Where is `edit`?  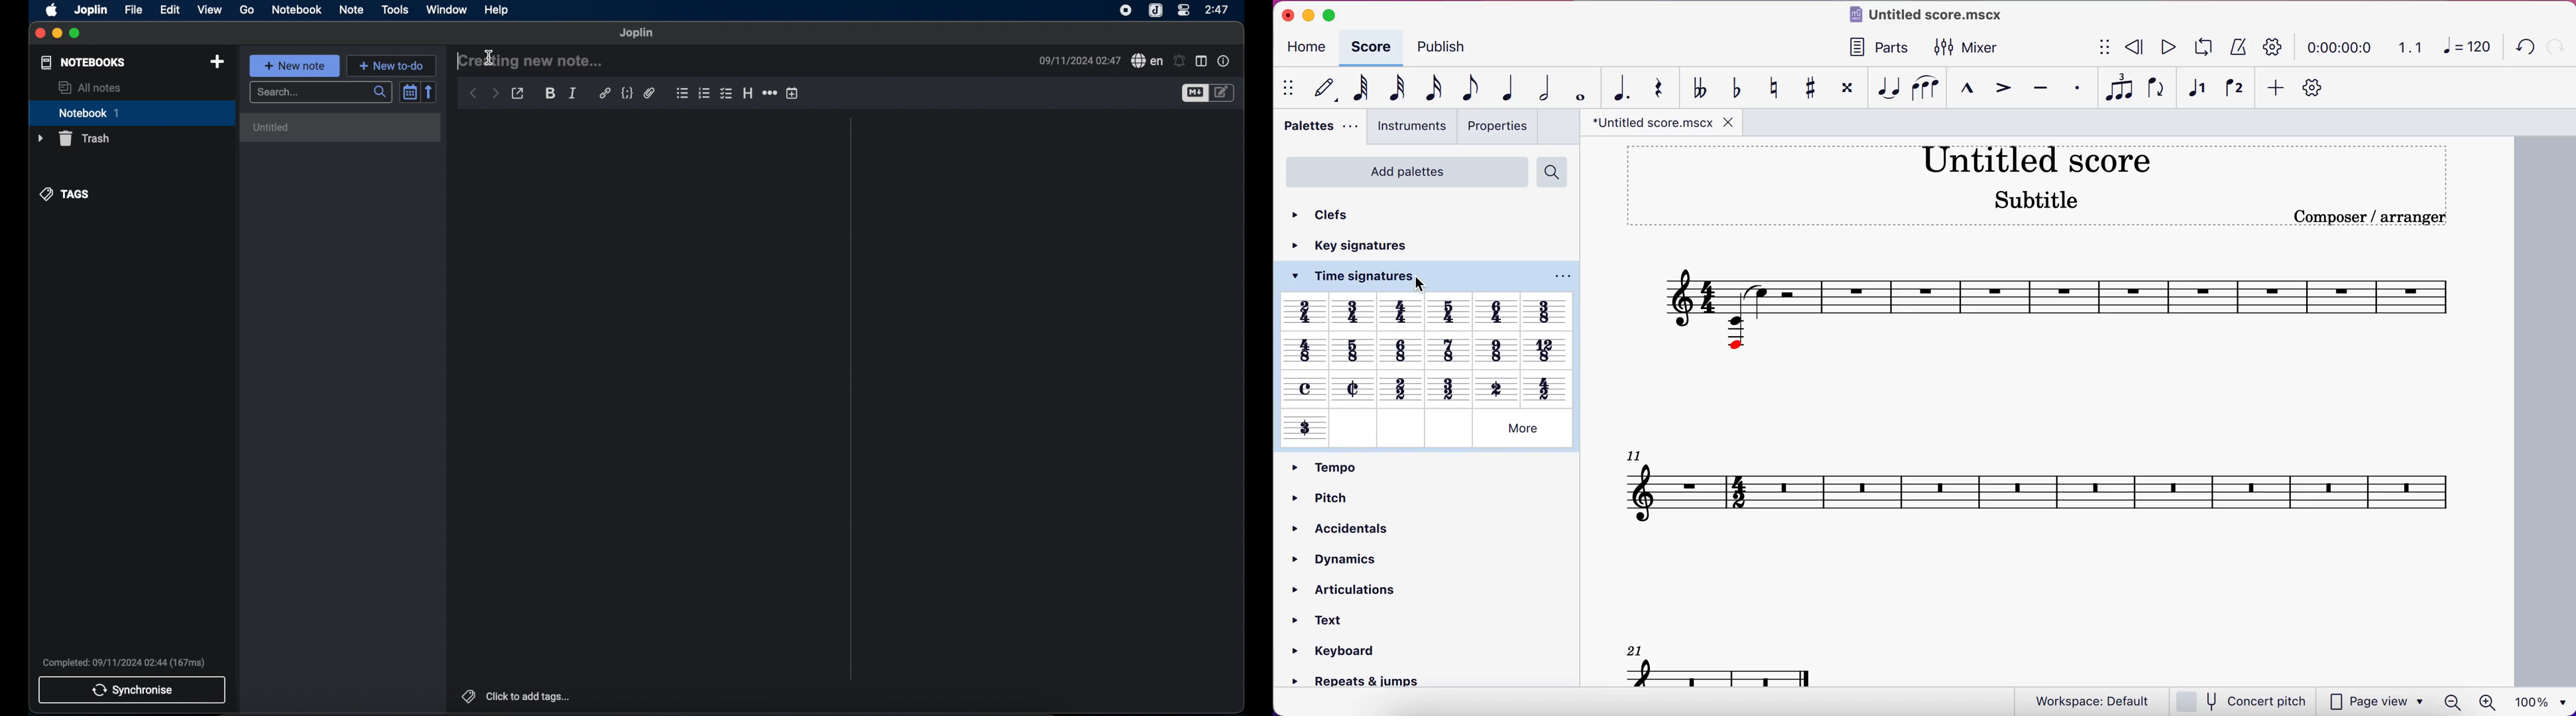 edit is located at coordinates (170, 9).